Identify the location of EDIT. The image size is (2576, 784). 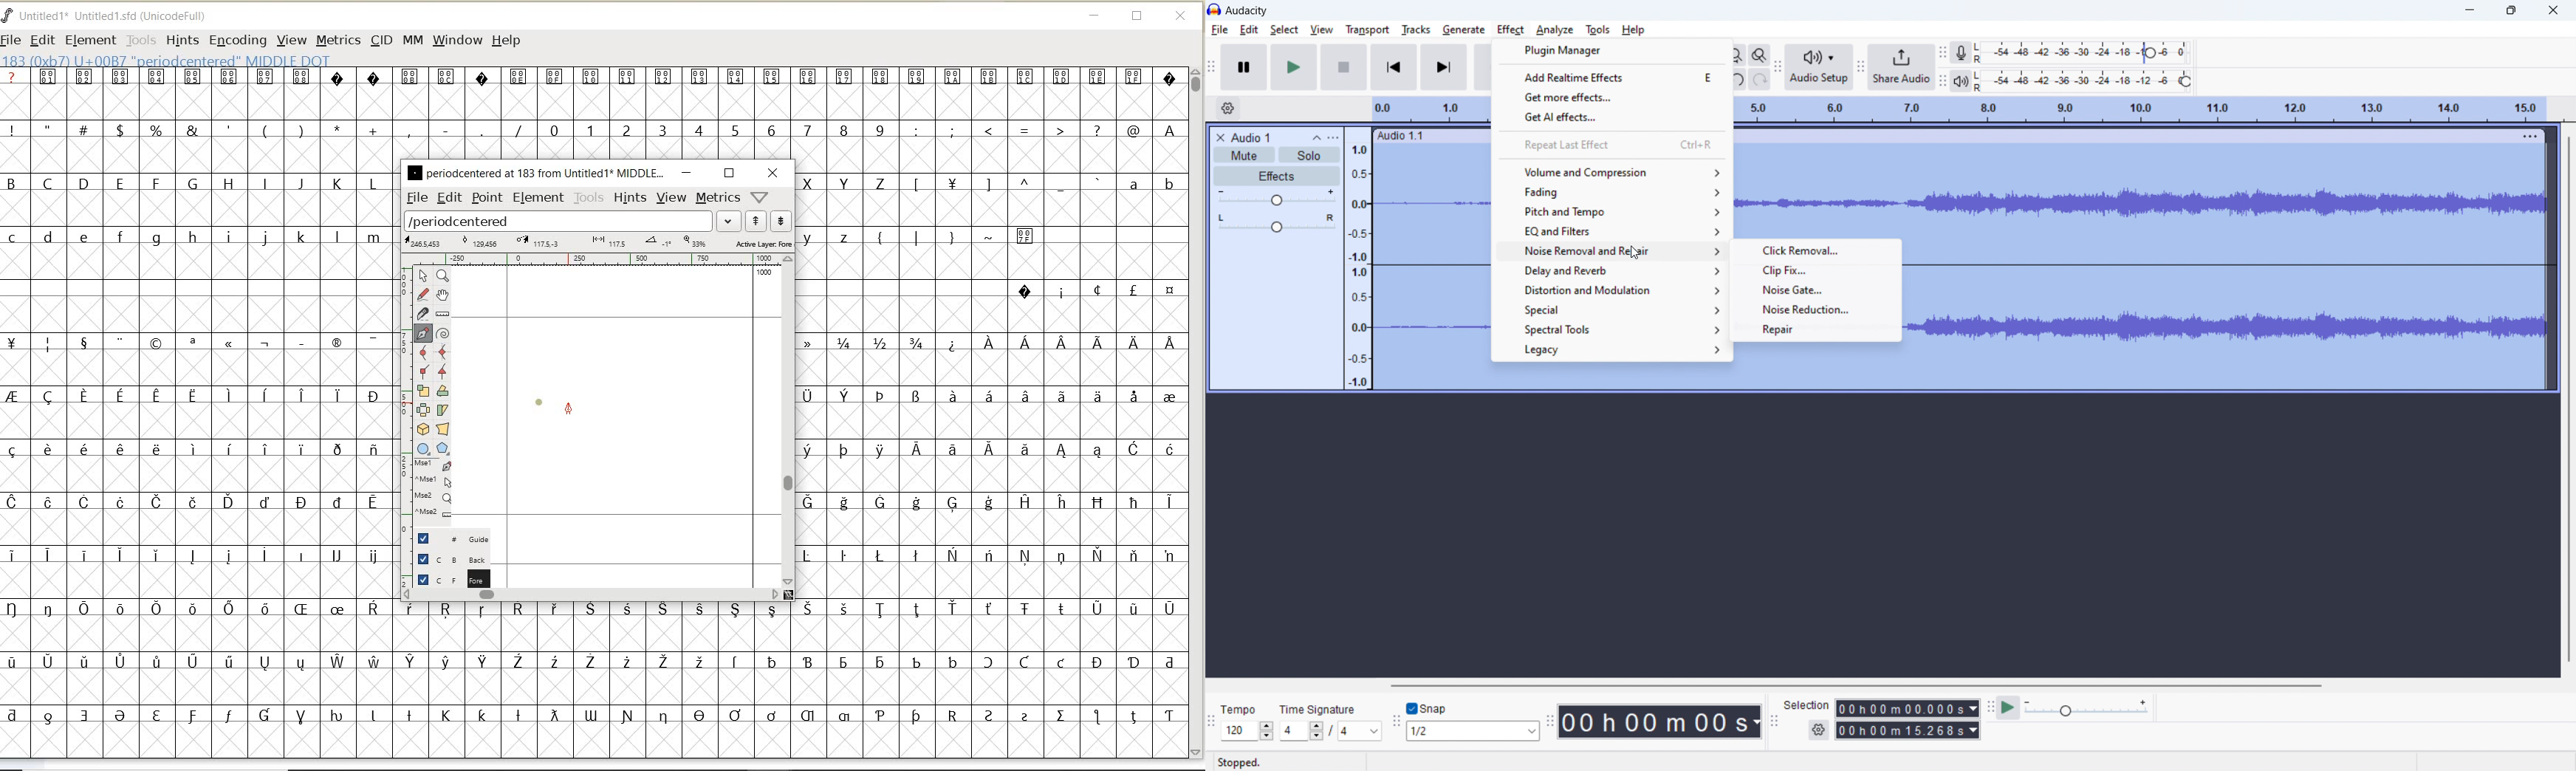
(42, 41).